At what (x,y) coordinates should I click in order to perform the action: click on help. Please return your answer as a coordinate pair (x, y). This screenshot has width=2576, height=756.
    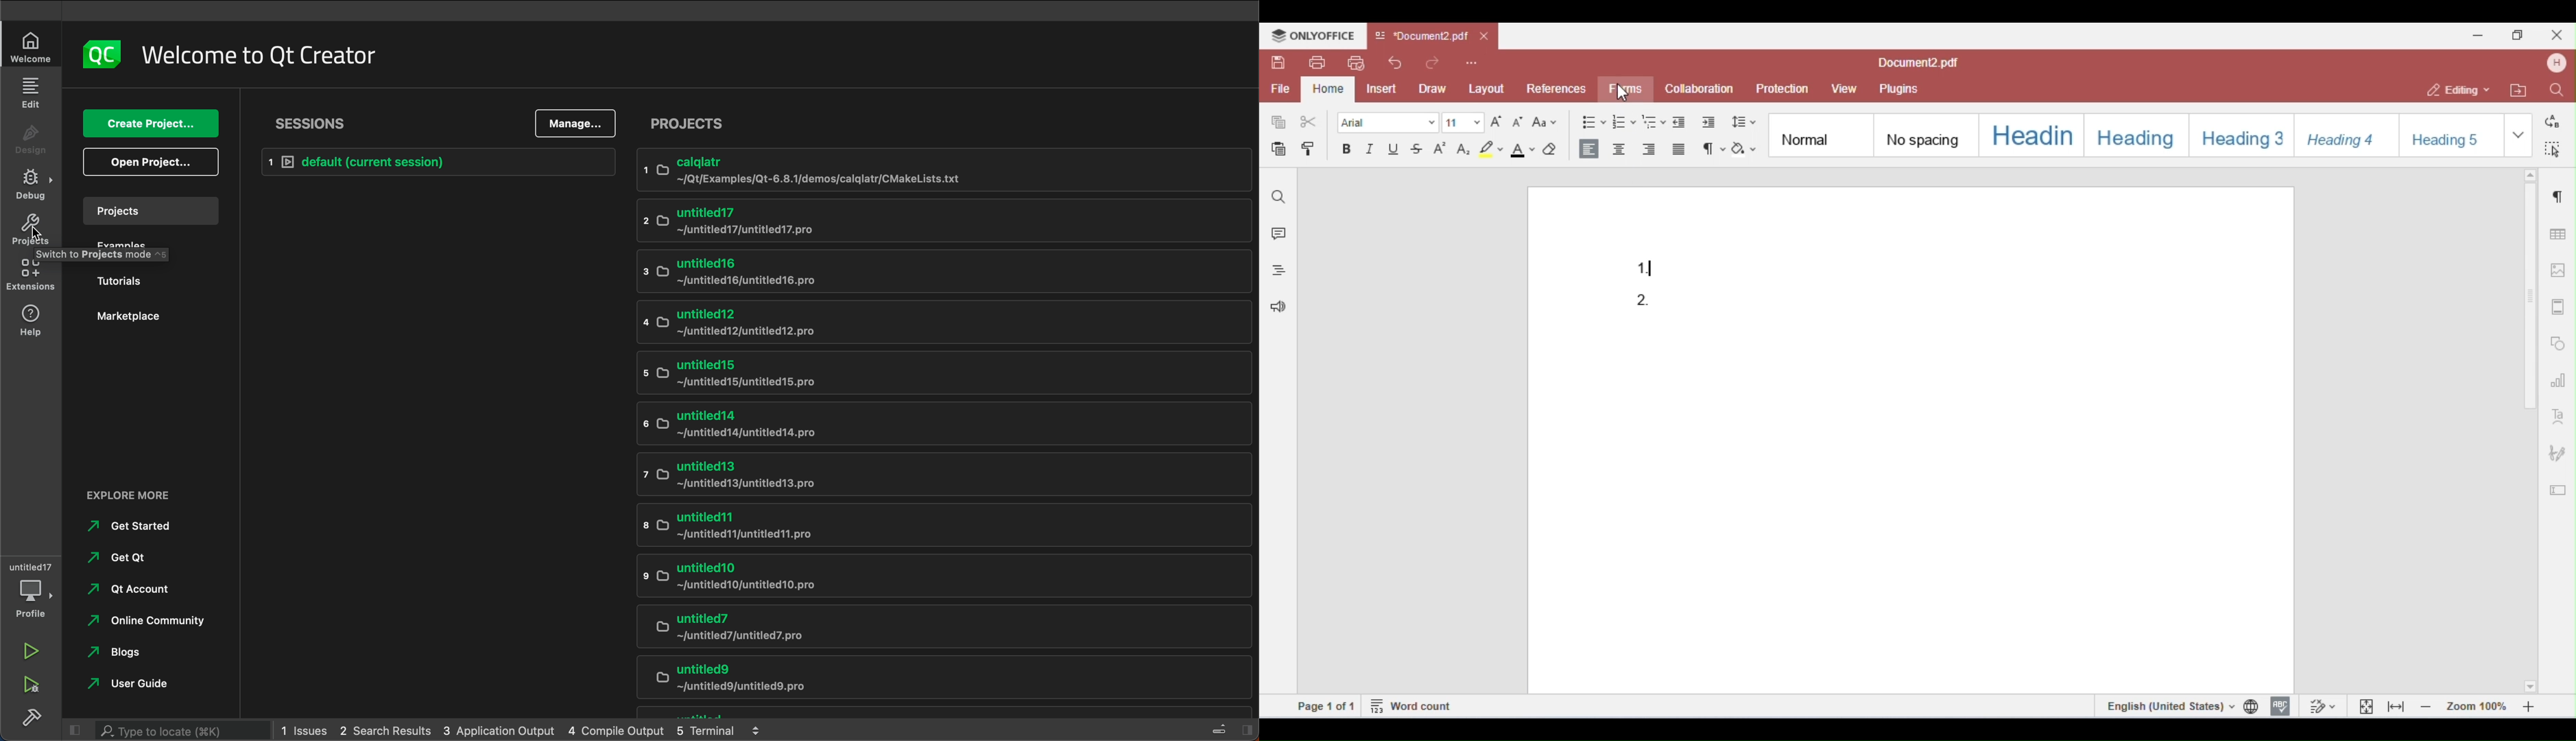
    Looking at the image, I should click on (31, 319).